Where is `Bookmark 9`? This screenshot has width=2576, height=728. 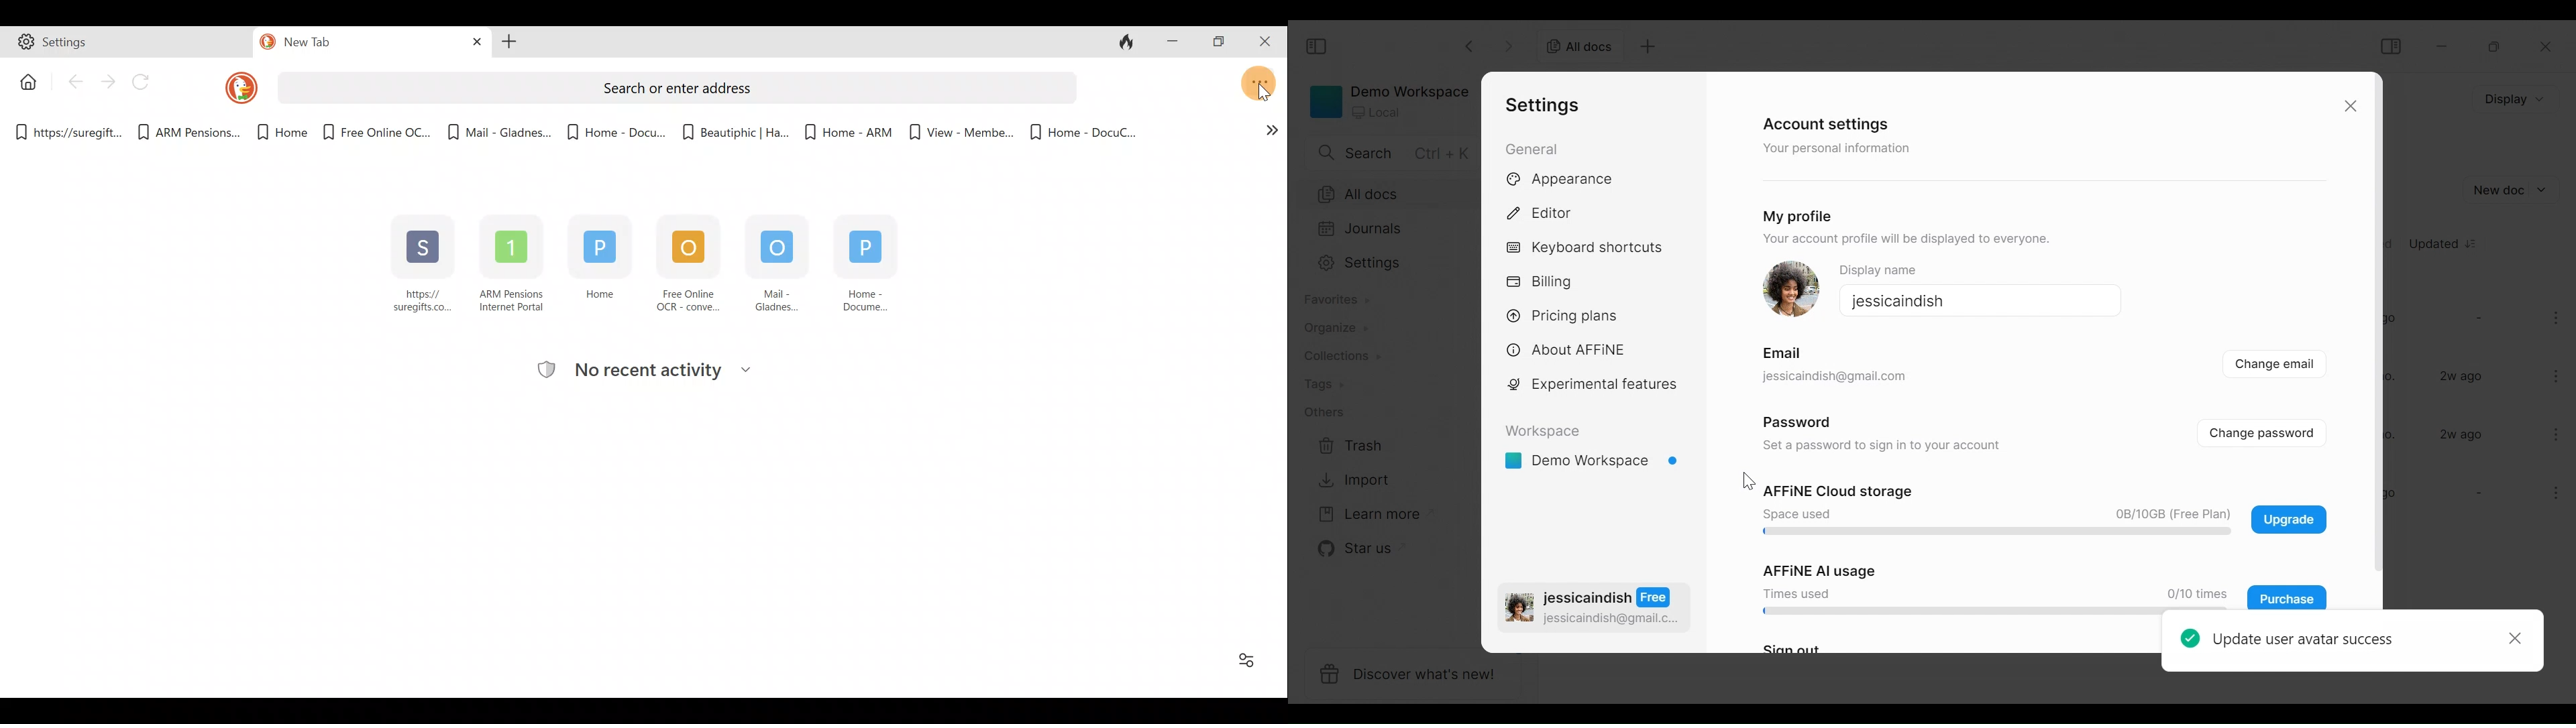
Bookmark 9 is located at coordinates (963, 133).